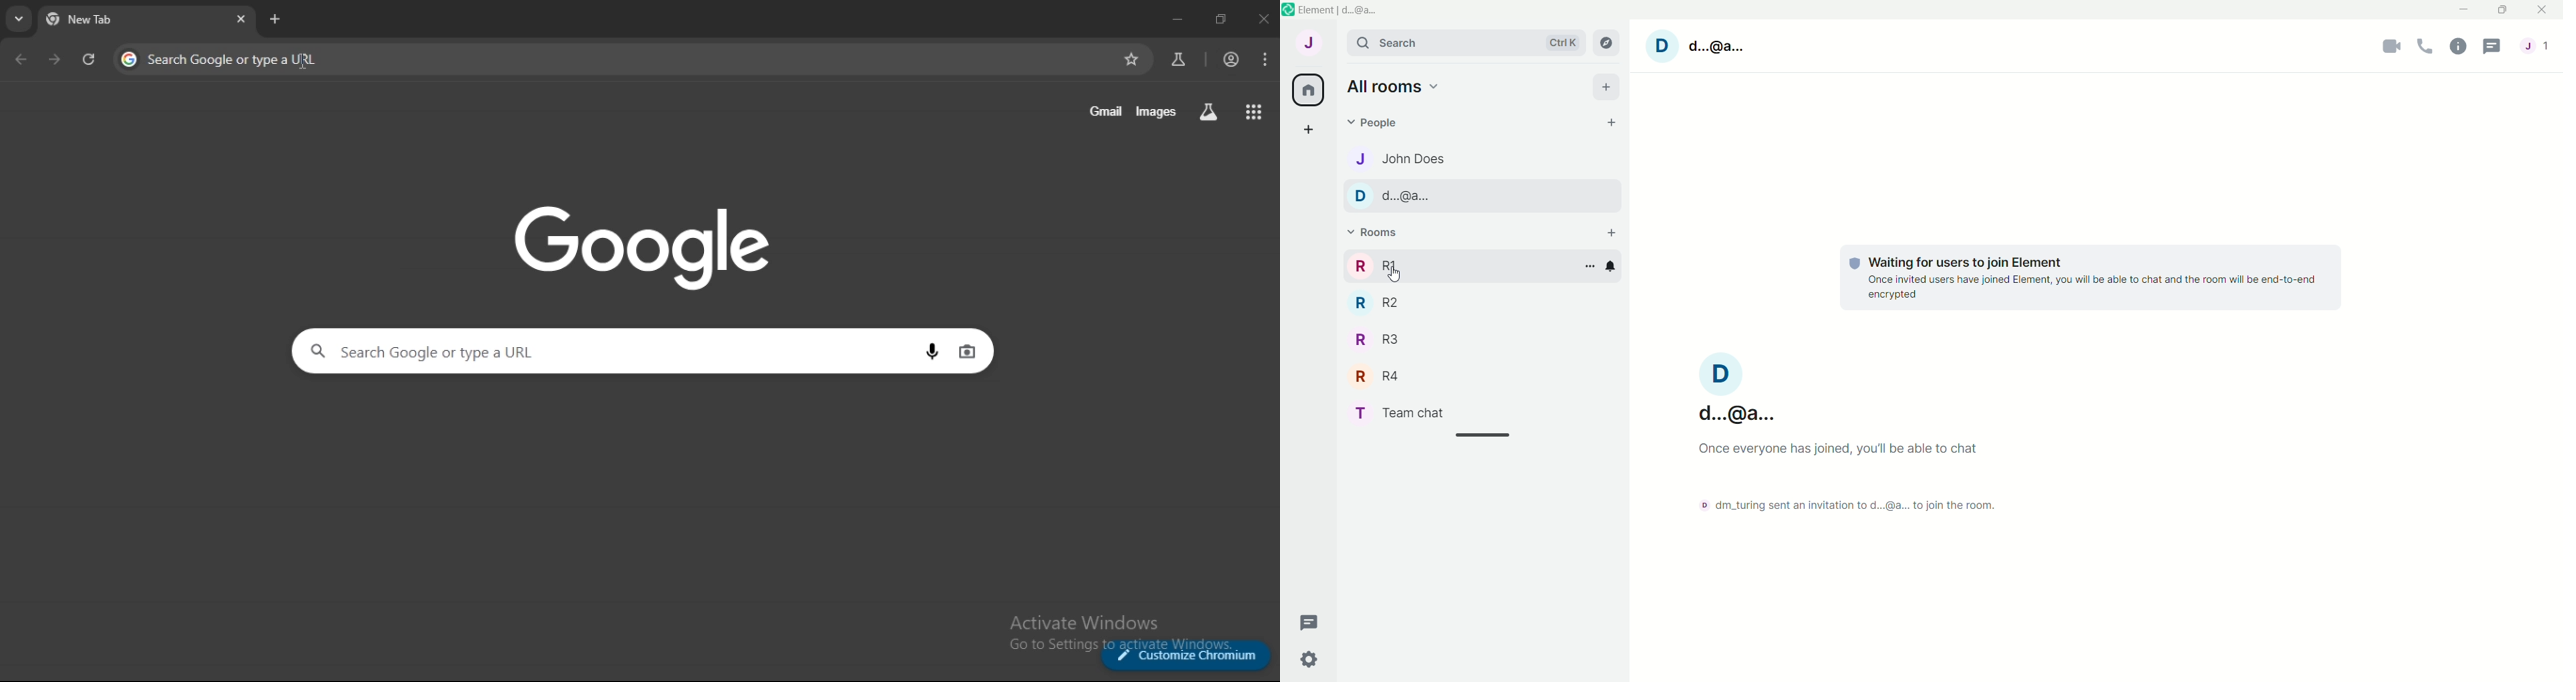  I want to click on J John Does, so click(1408, 159).